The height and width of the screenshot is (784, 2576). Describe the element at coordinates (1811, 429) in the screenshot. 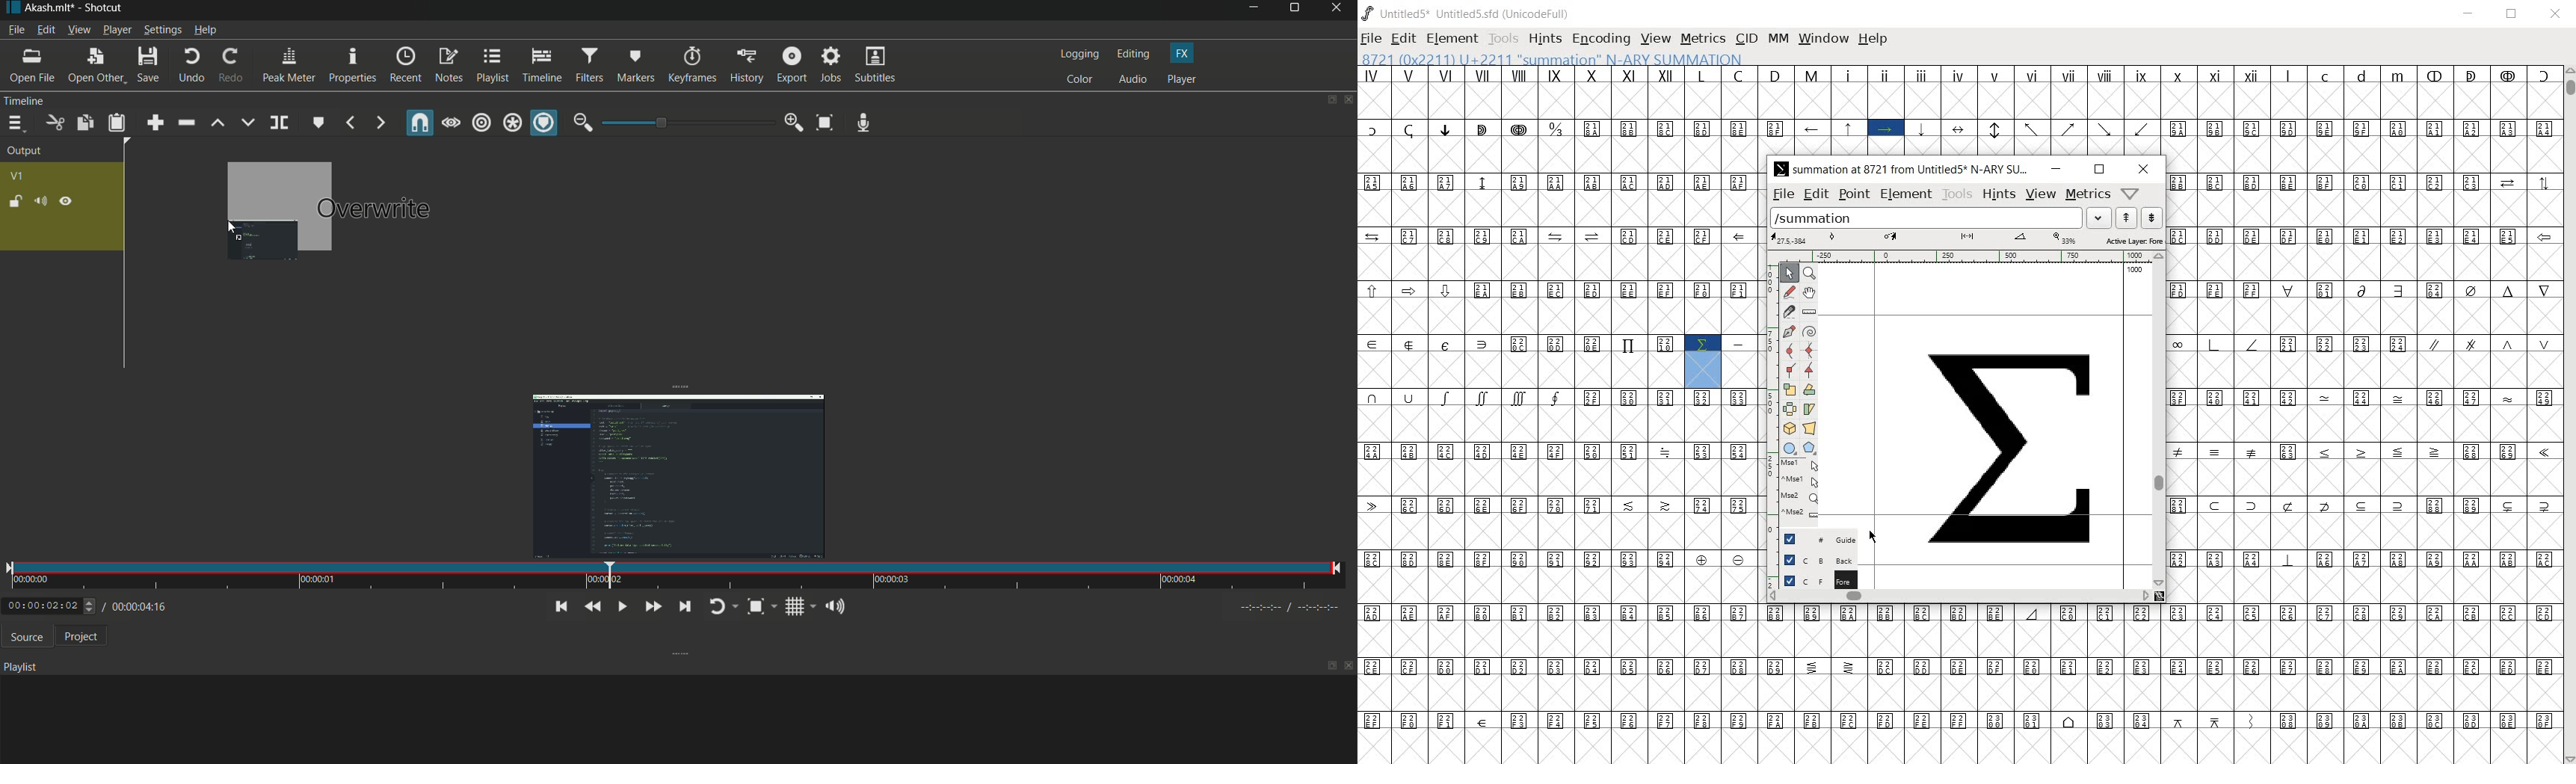

I see `perform a perspective transformation on the selection` at that location.